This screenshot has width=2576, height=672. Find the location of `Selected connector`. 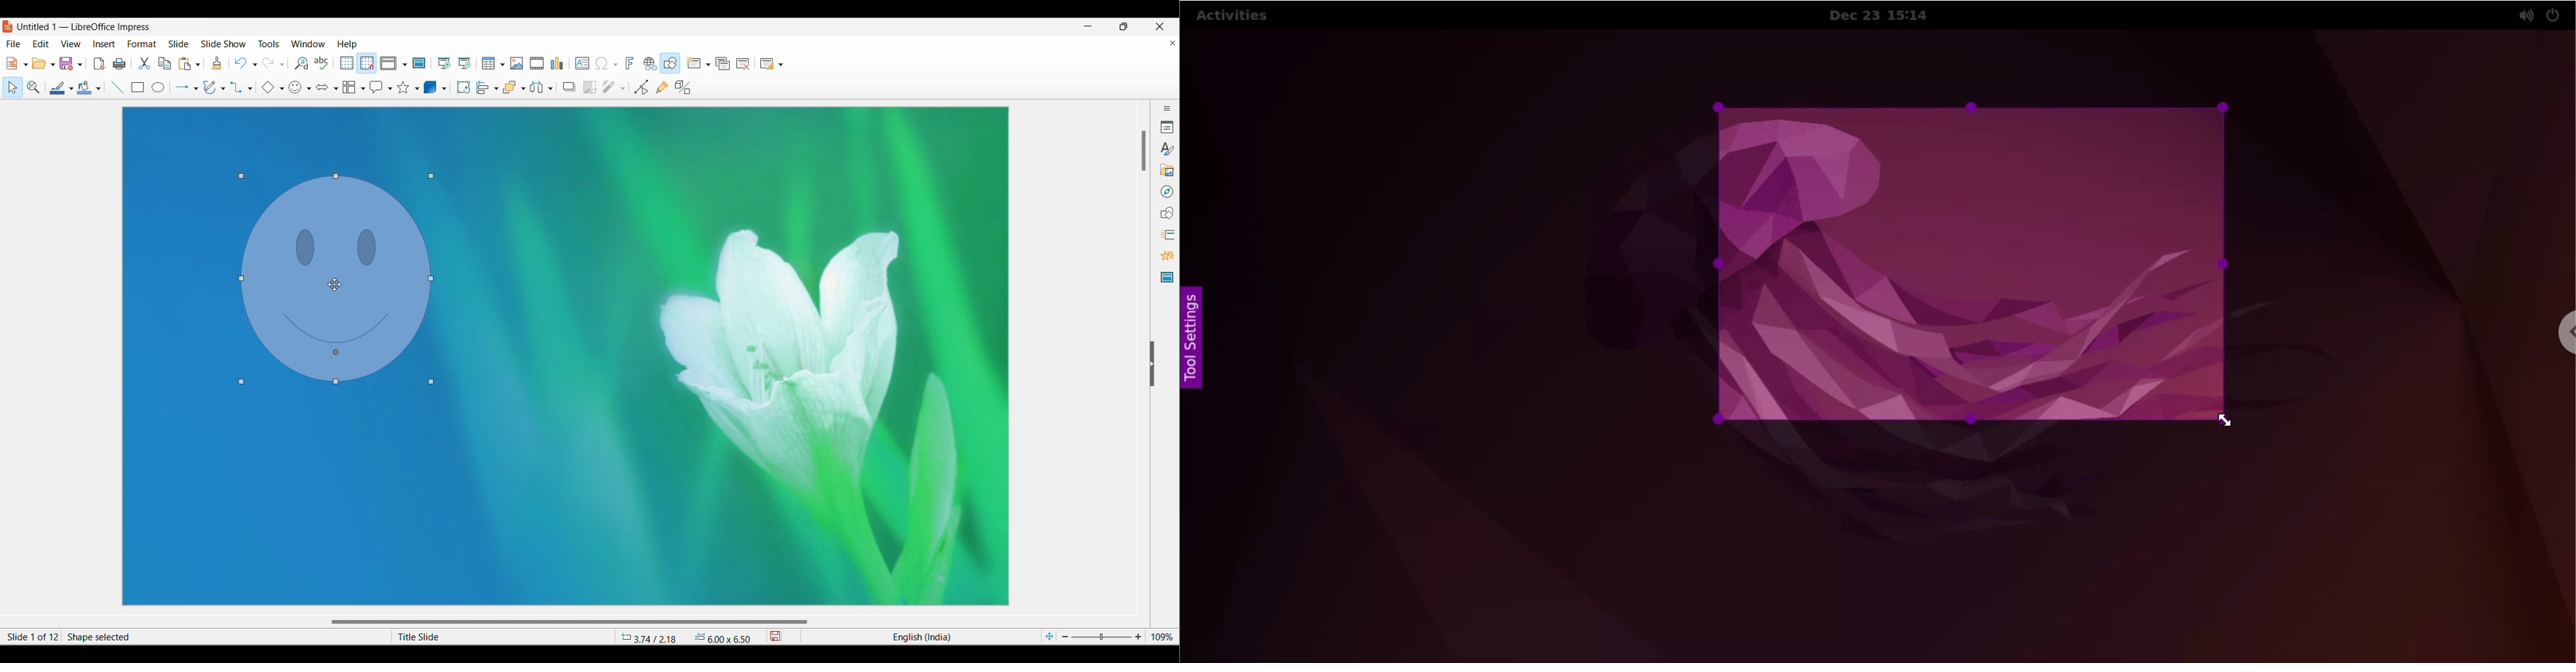

Selected connector is located at coordinates (237, 87).